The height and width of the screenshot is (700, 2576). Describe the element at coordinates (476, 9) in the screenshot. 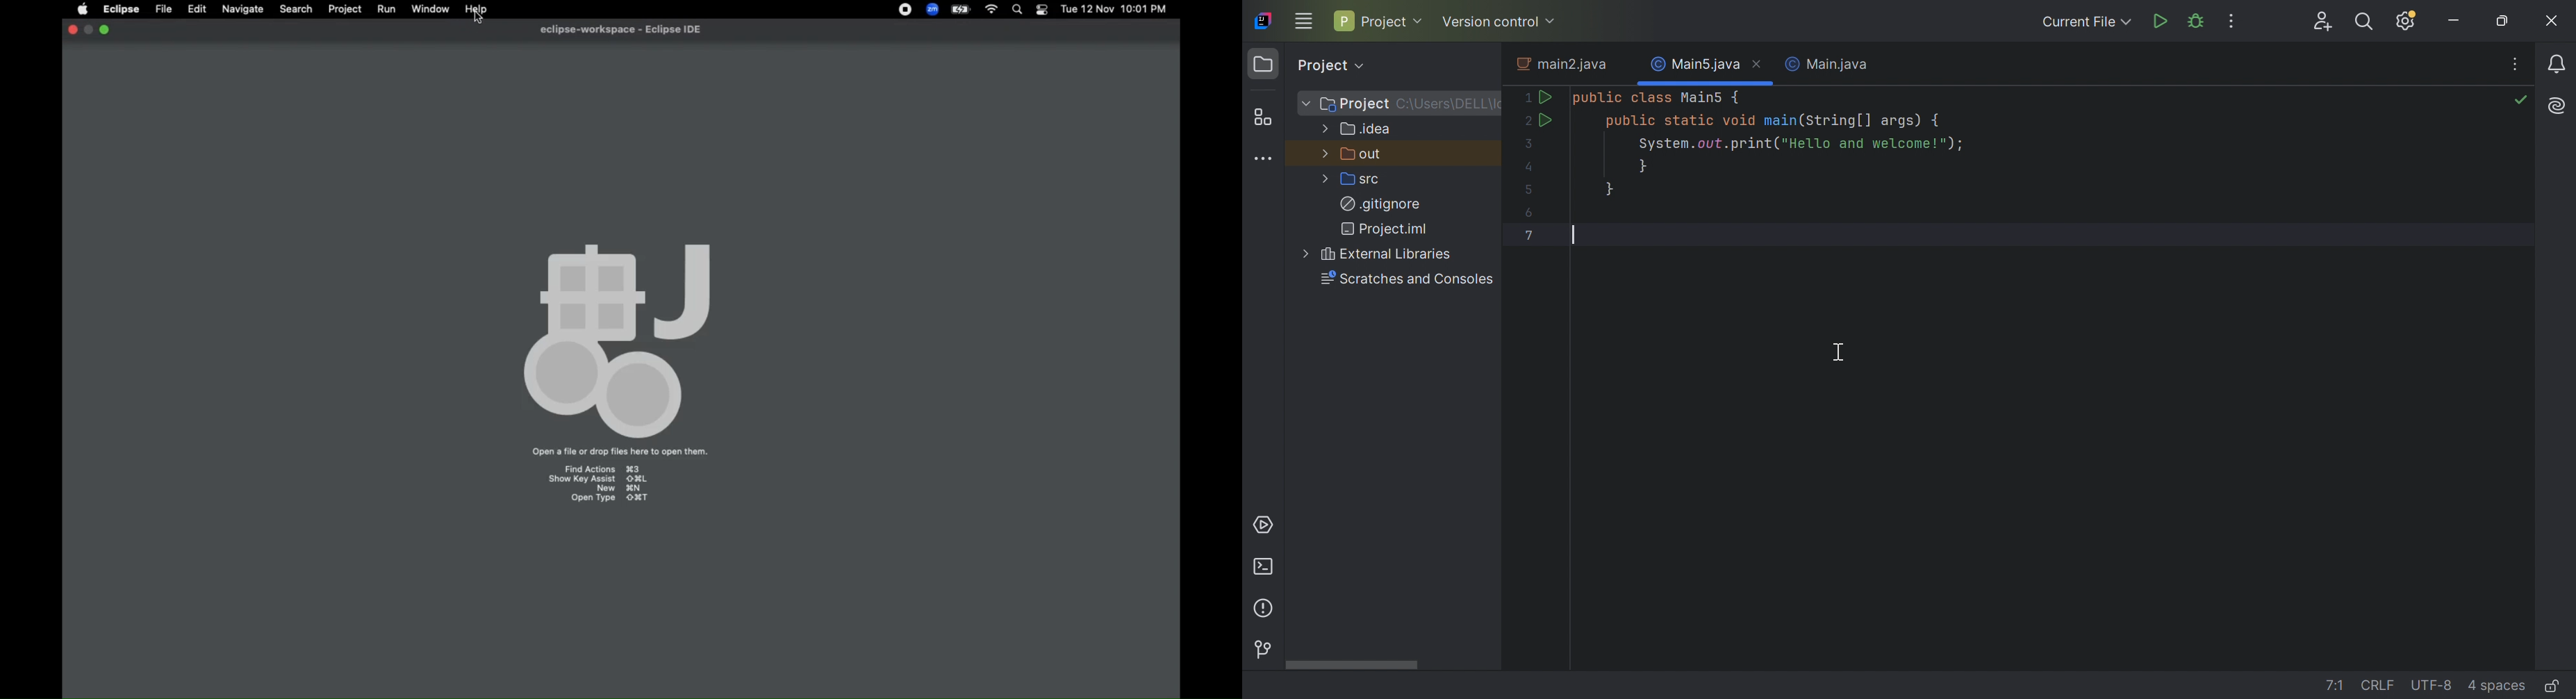

I see `Help` at that location.